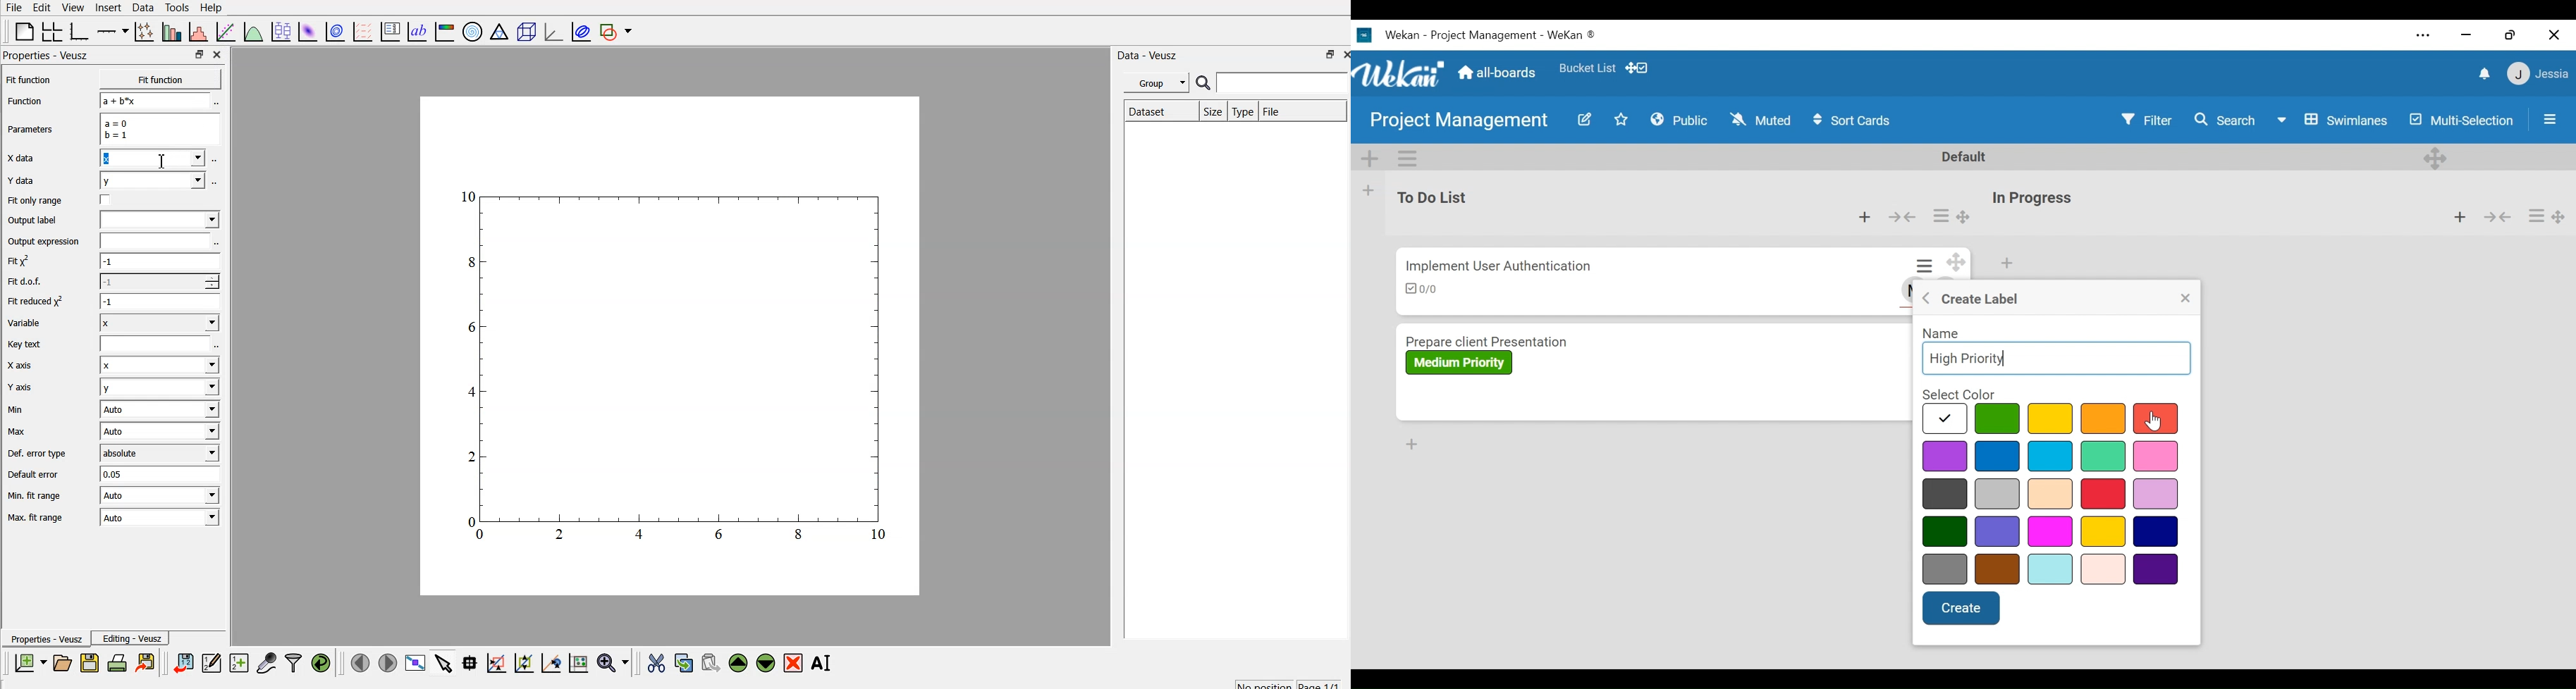 The image size is (2576, 700). What do you see at coordinates (35, 323) in the screenshot?
I see `Variable` at bounding box center [35, 323].